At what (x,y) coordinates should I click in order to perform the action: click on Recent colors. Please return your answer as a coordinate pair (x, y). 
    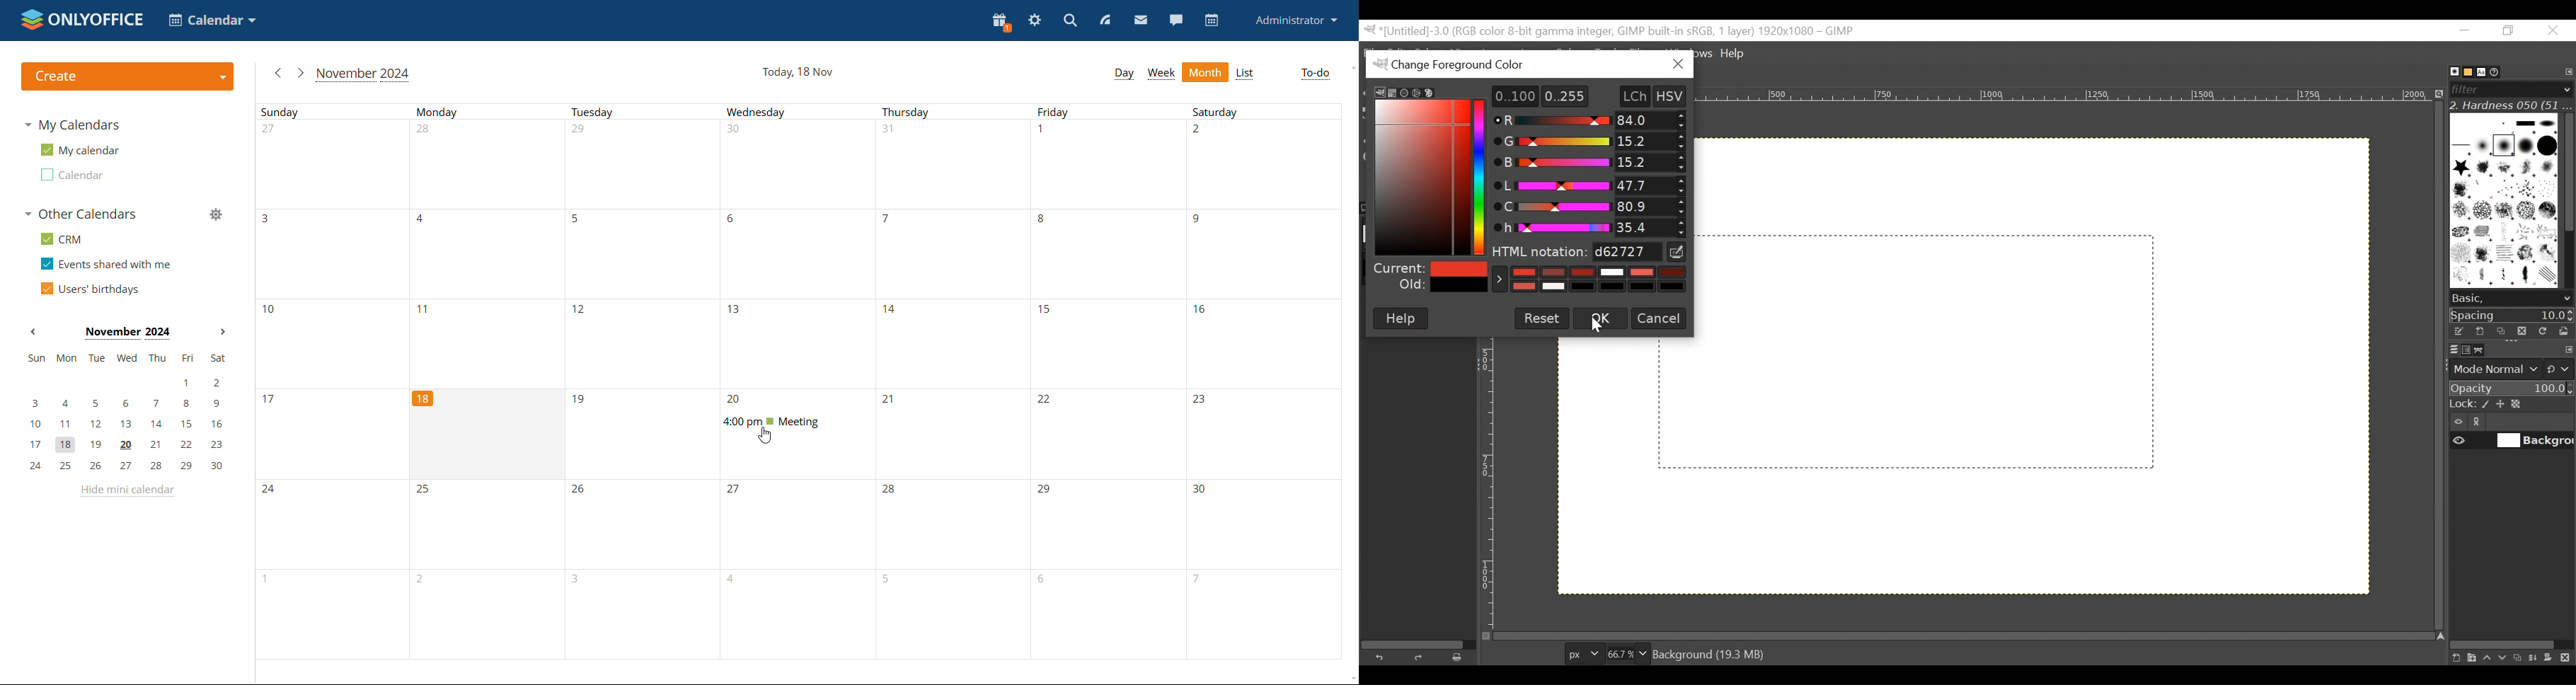
    Looking at the image, I should click on (1589, 279).